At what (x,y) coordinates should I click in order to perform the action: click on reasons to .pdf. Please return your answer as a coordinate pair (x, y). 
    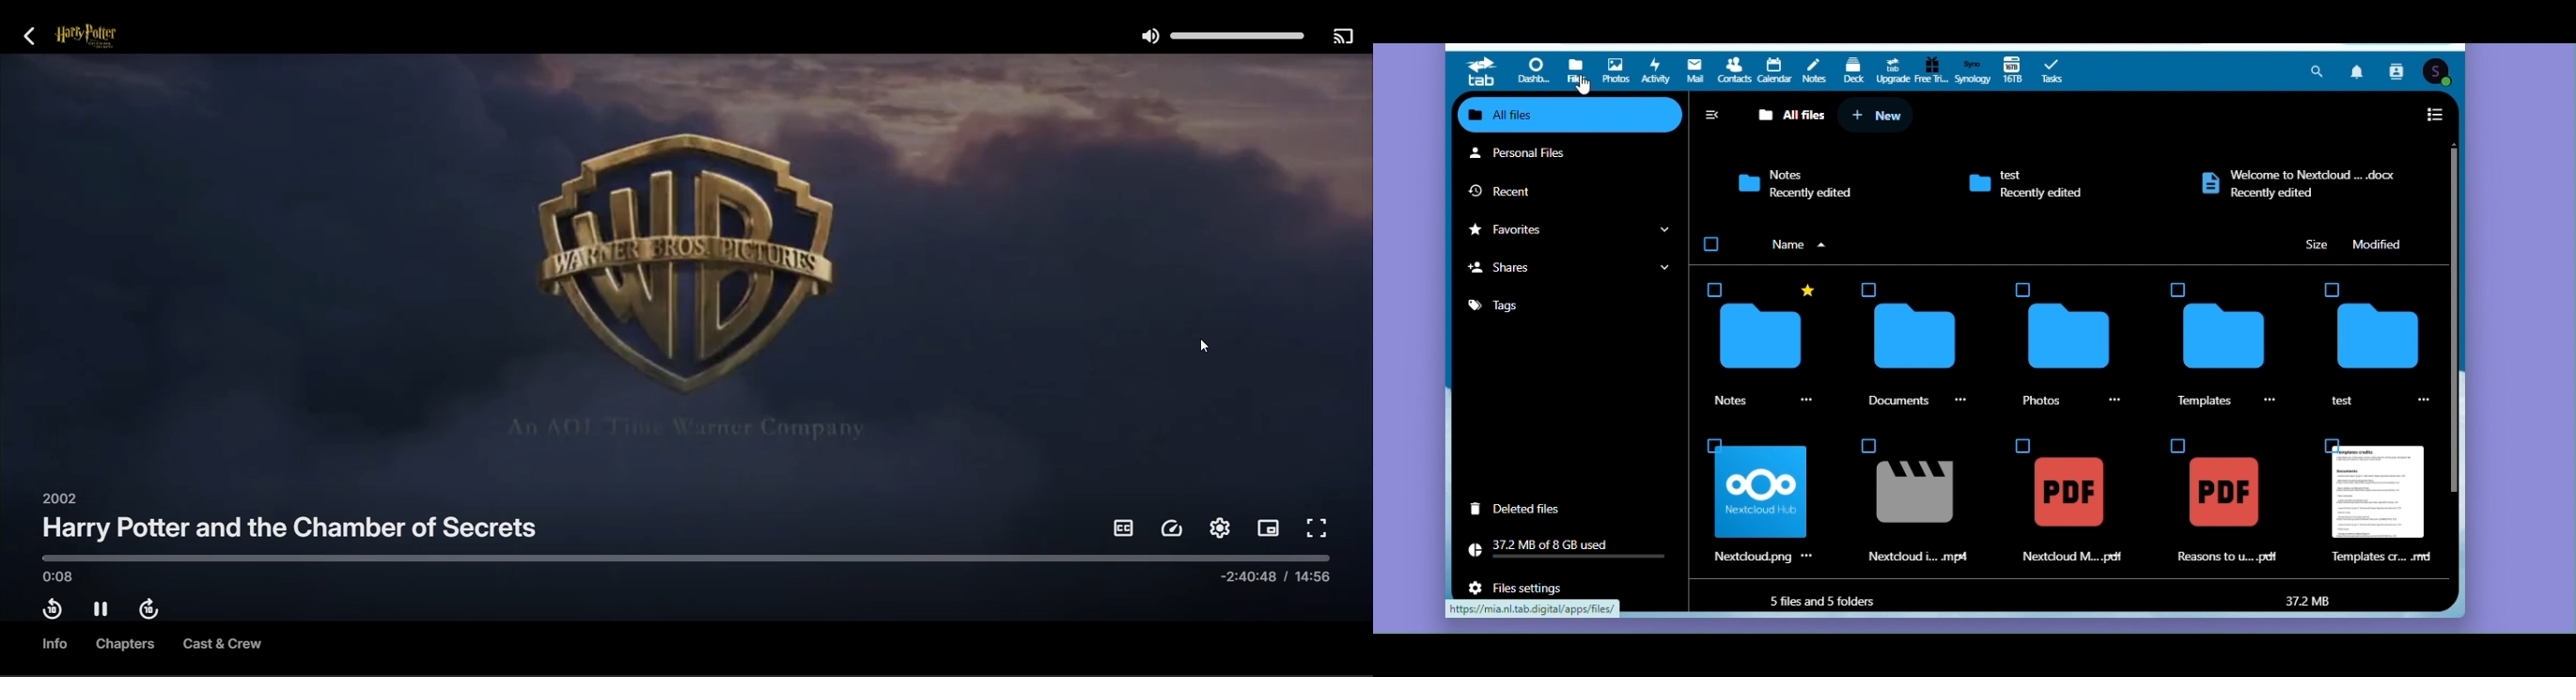
    Looking at the image, I should click on (2233, 506).